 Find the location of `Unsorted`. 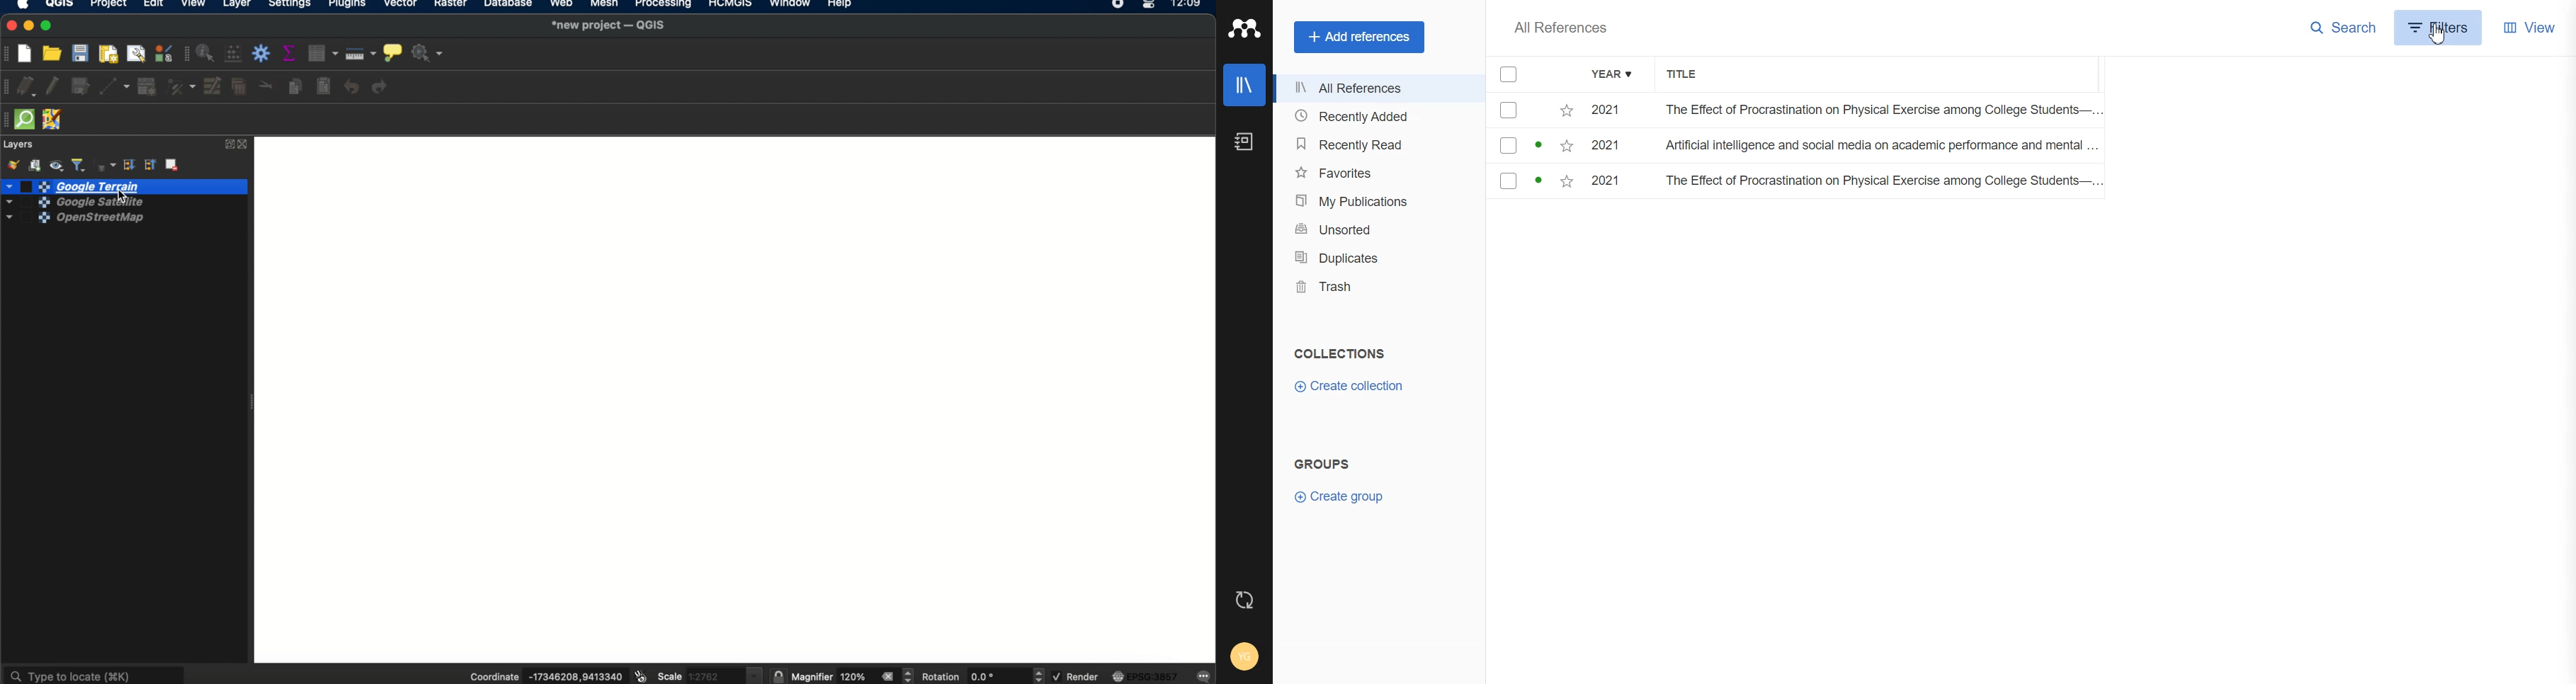

Unsorted is located at coordinates (1378, 228).